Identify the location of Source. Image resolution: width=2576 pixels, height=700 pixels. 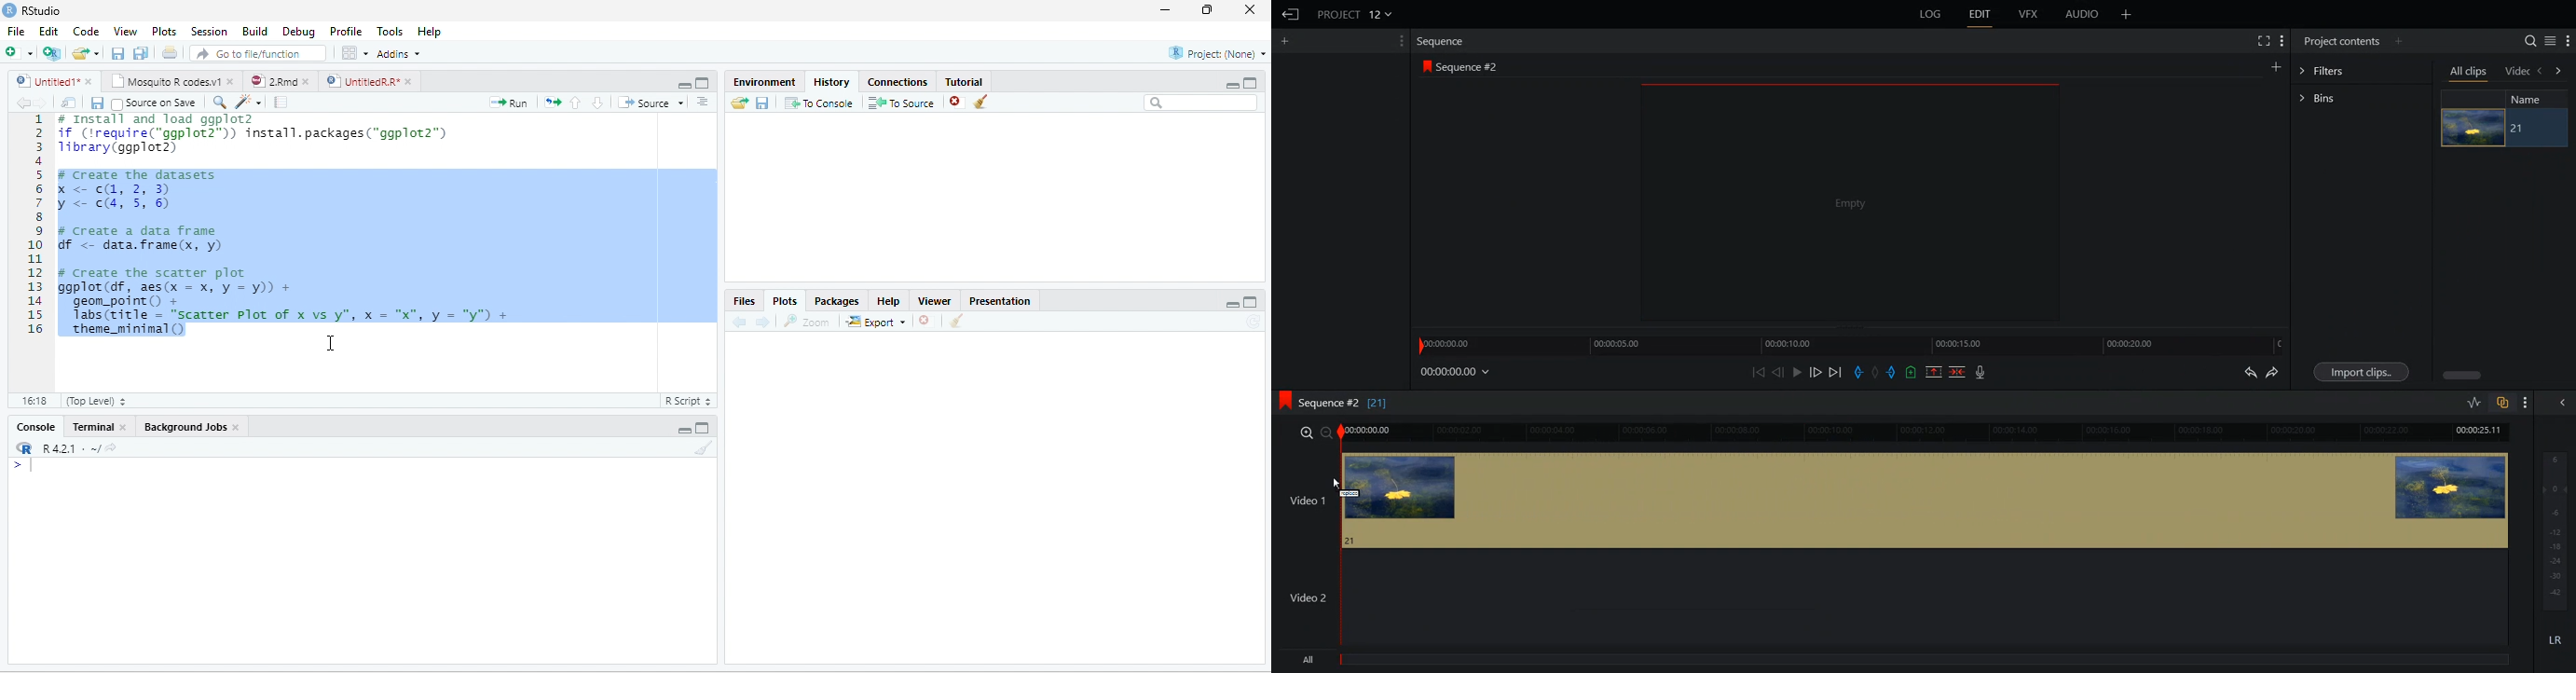
(650, 103).